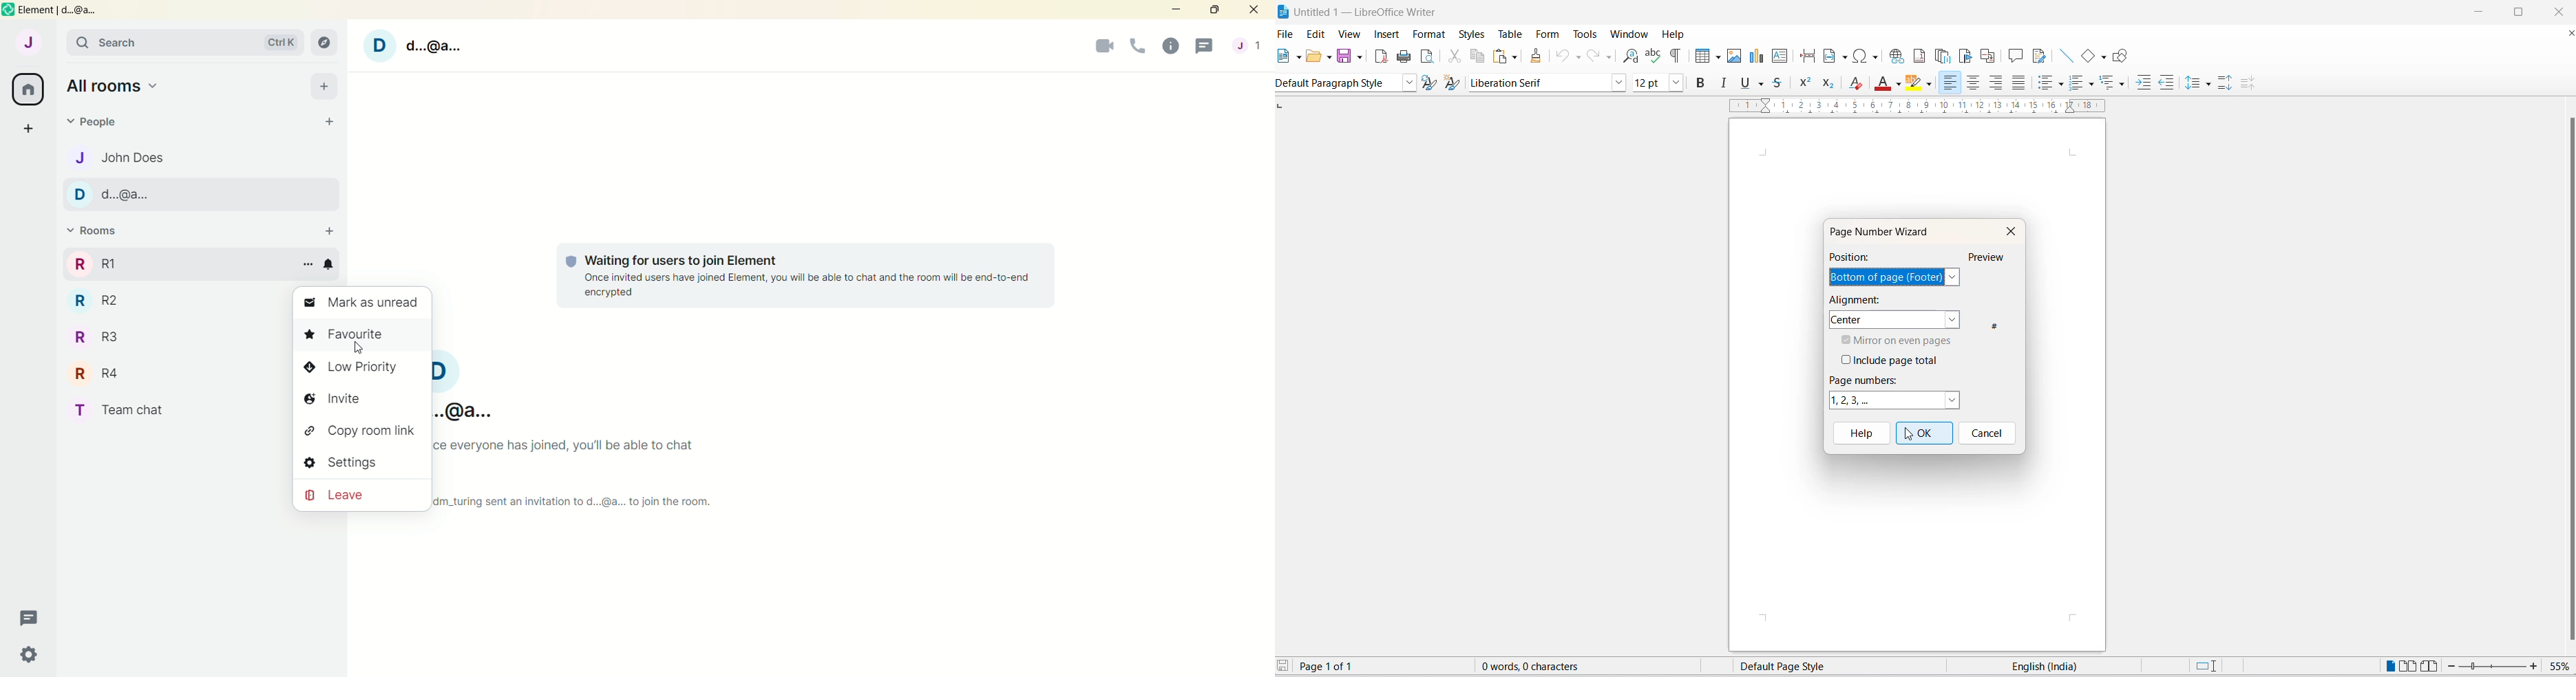 The width and height of the screenshot is (2576, 700). I want to click on close, so click(2556, 10).